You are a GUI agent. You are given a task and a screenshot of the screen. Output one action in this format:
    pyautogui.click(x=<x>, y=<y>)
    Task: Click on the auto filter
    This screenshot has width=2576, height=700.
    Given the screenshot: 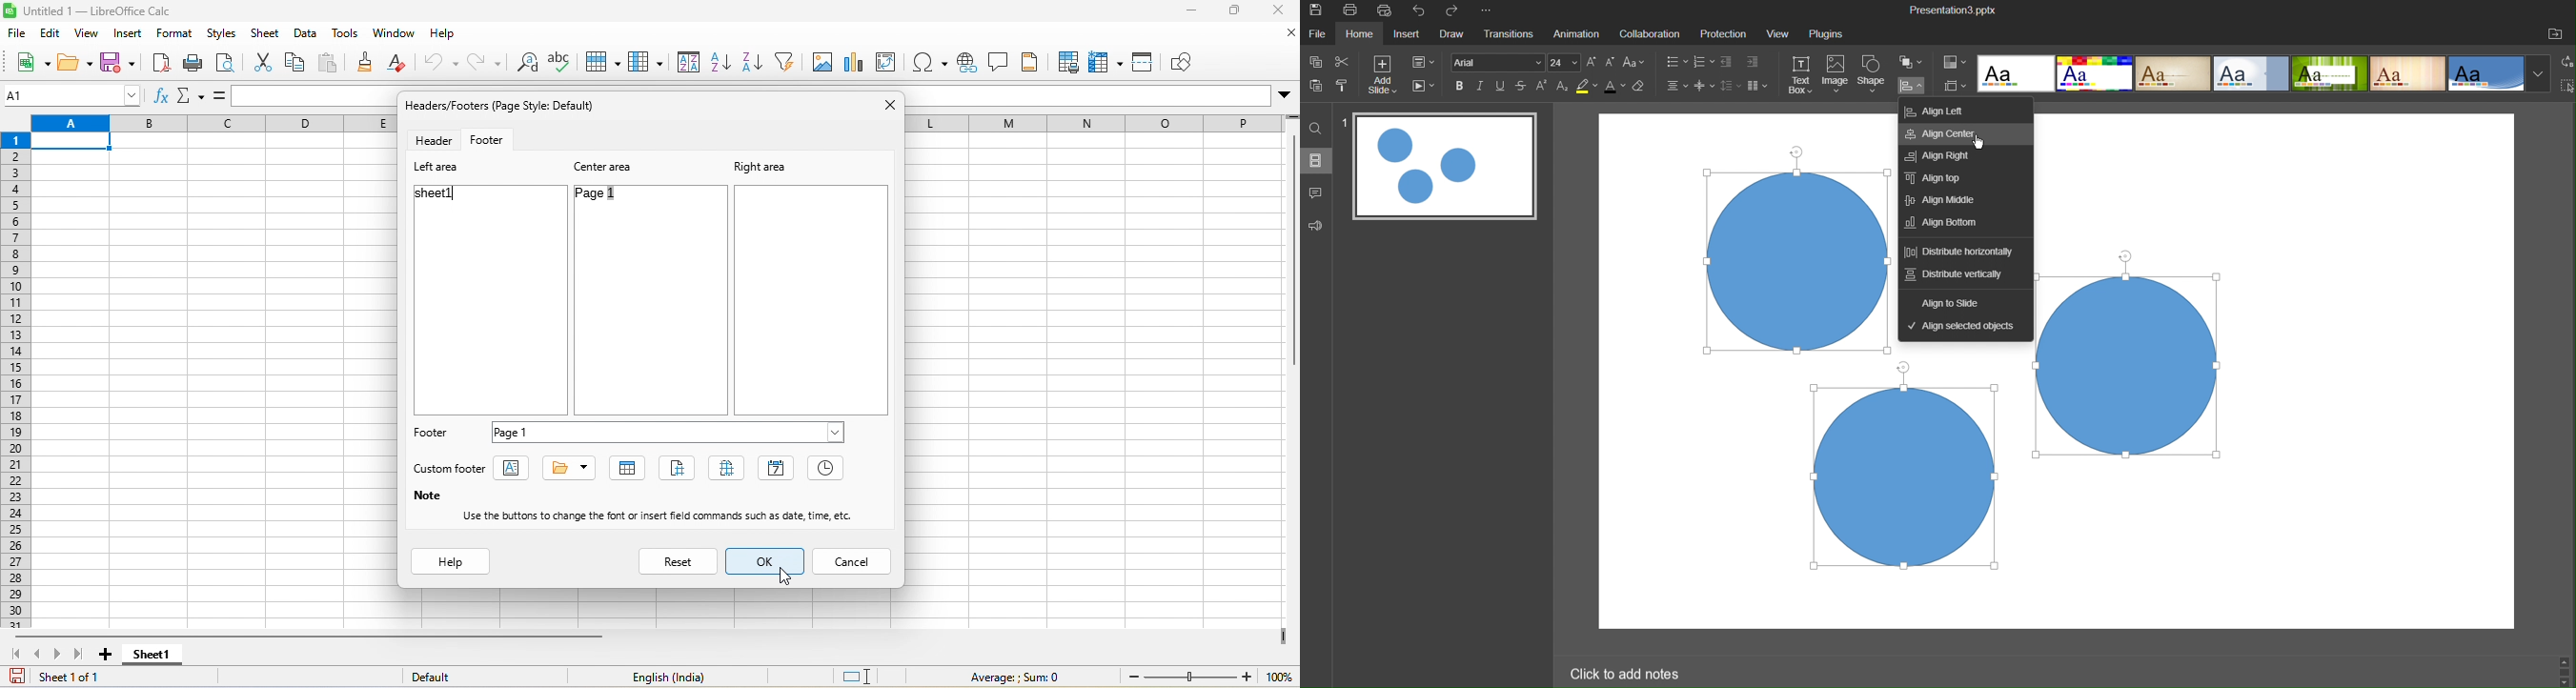 What is the action you would take?
    pyautogui.click(x=787, y=61)
    